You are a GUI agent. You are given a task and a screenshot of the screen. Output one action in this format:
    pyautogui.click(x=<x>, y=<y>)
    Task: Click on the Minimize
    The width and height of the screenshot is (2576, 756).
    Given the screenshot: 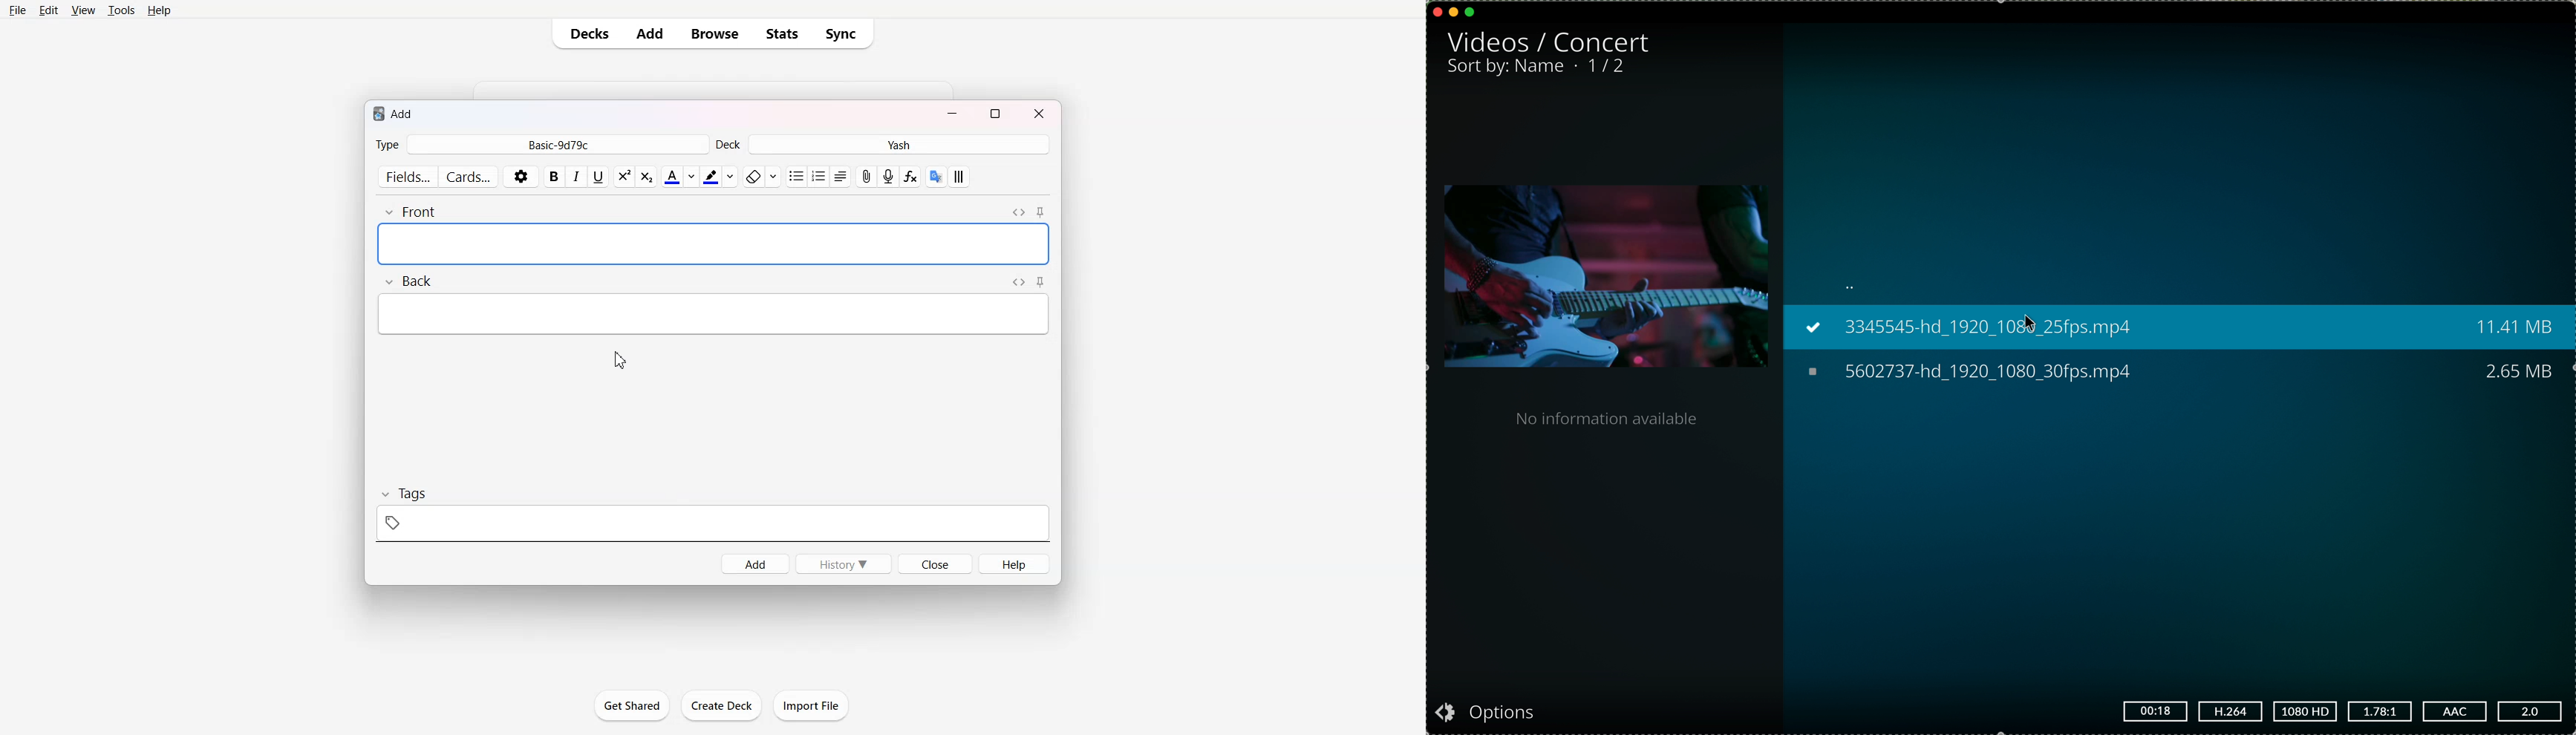 What is the action you would take?
    pyautogui.click(x=953, y=113)
    